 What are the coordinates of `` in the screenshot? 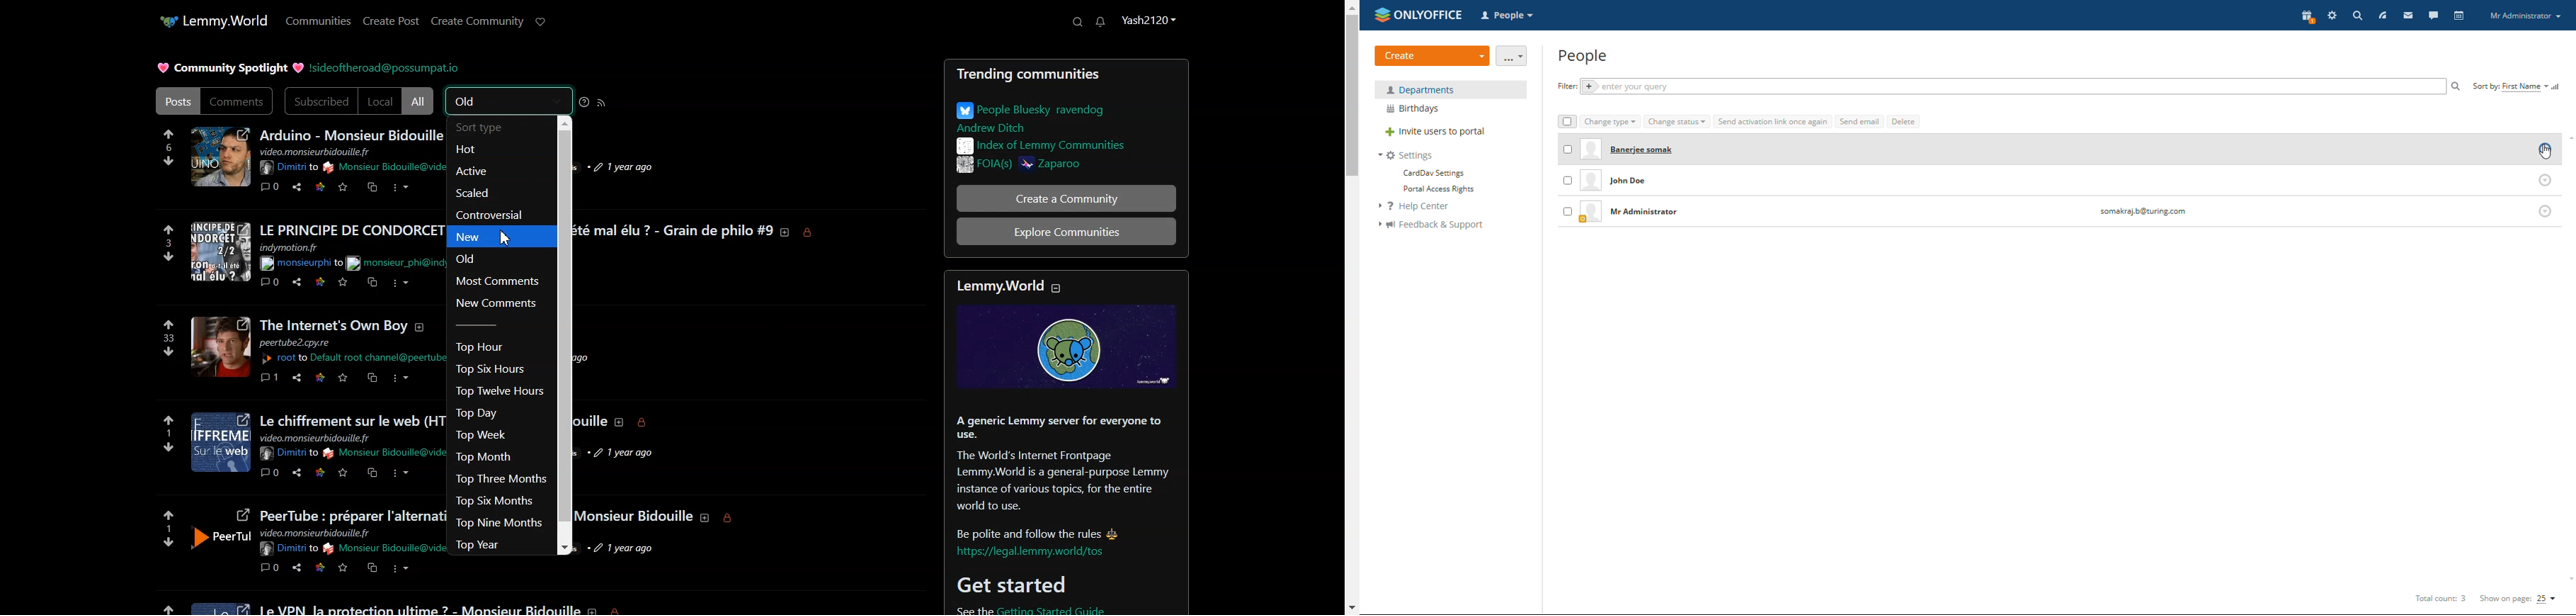 It's located at (317, 437).